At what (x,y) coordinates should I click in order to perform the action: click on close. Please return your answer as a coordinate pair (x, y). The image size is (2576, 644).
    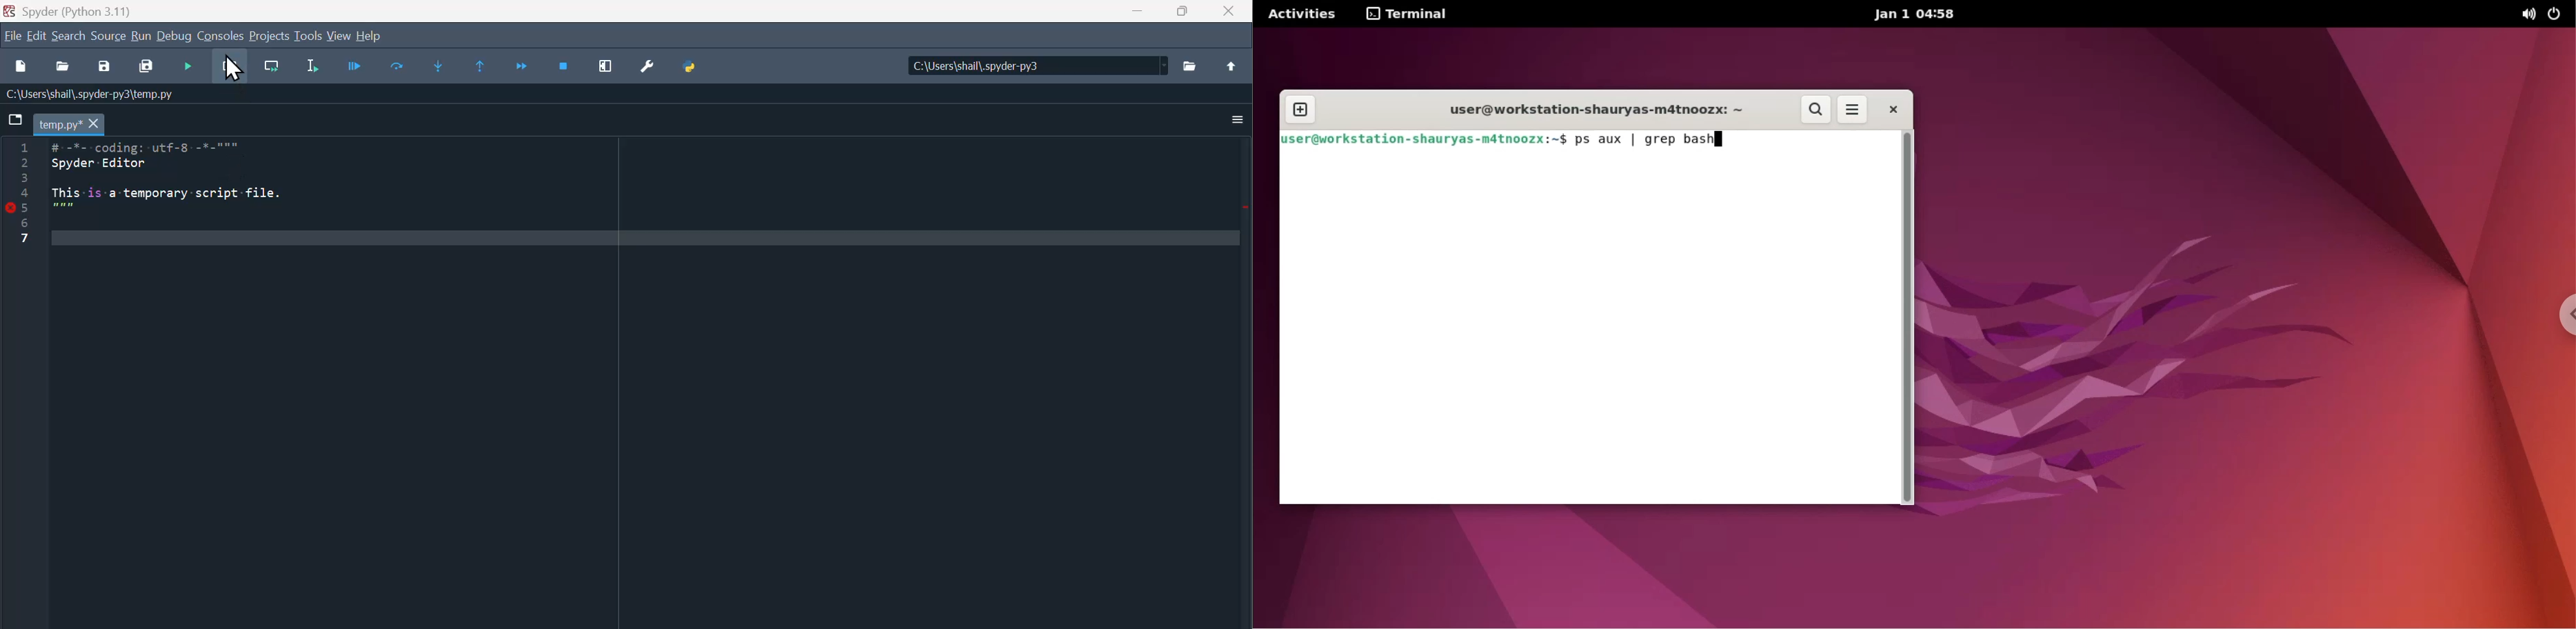
    Looking at the image, I should click on (1232, 12).